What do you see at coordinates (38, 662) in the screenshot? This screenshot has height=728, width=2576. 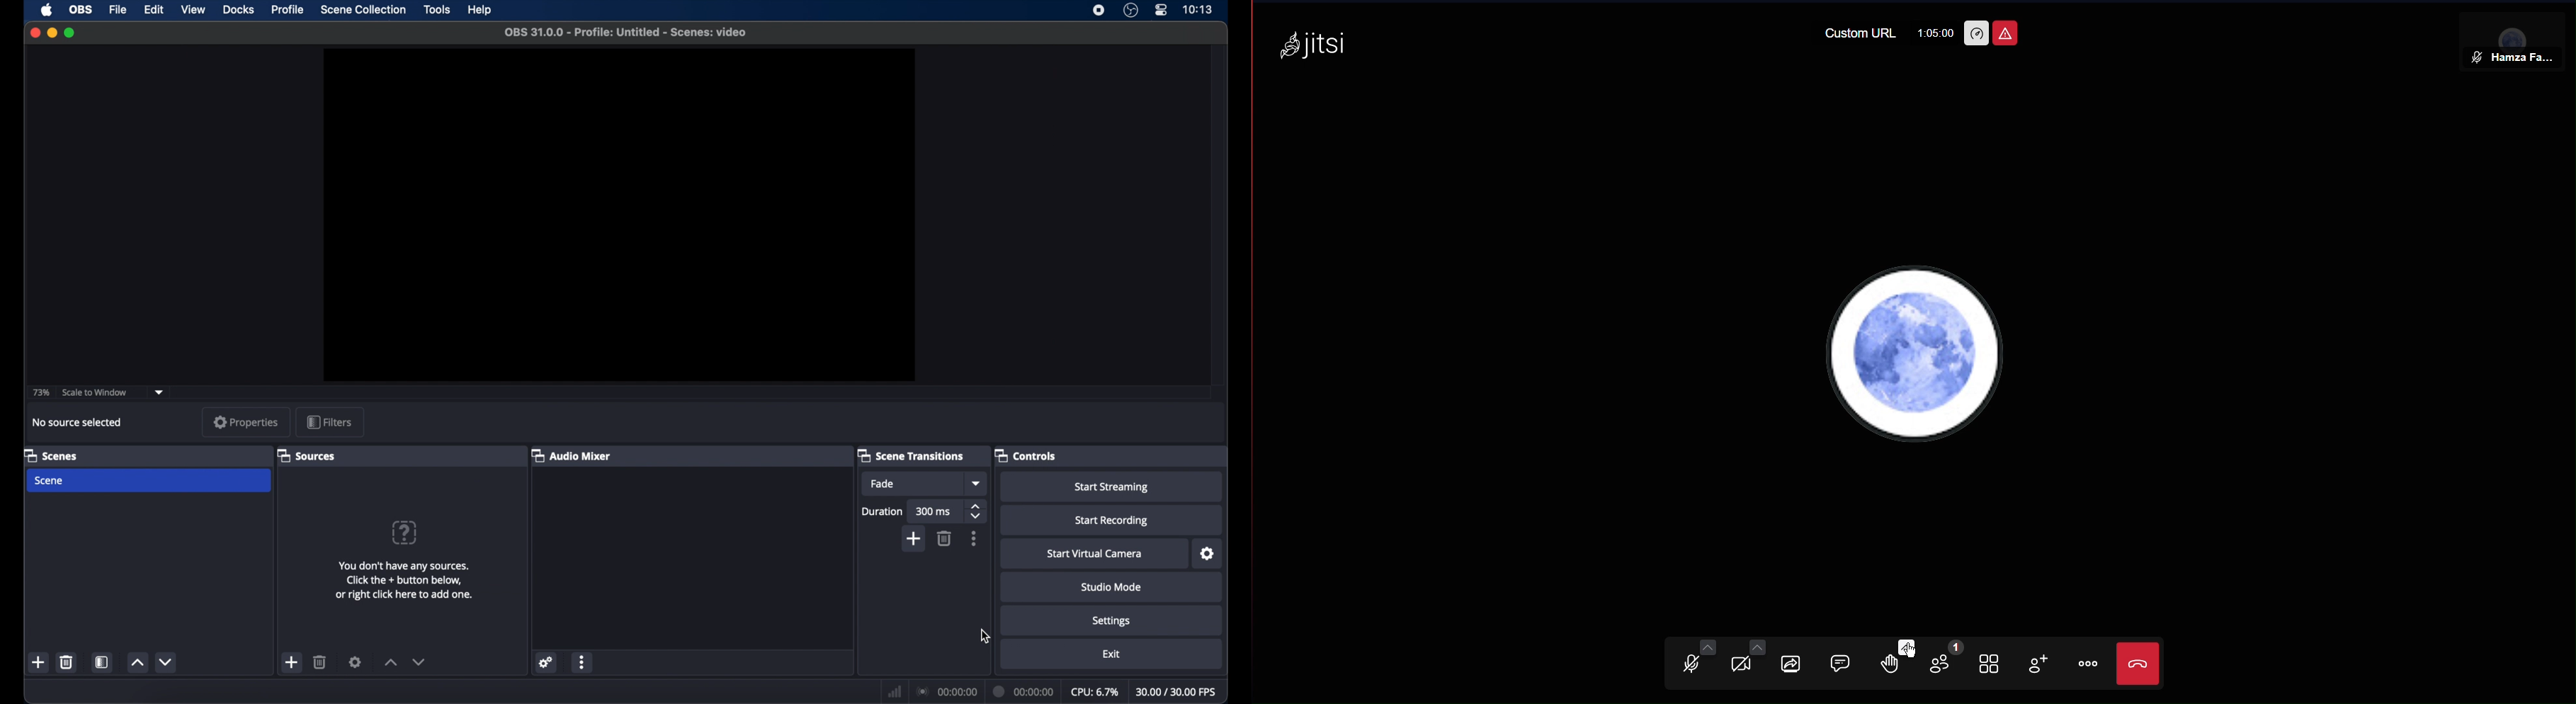 I see `add` at bounding box center [38, 662].